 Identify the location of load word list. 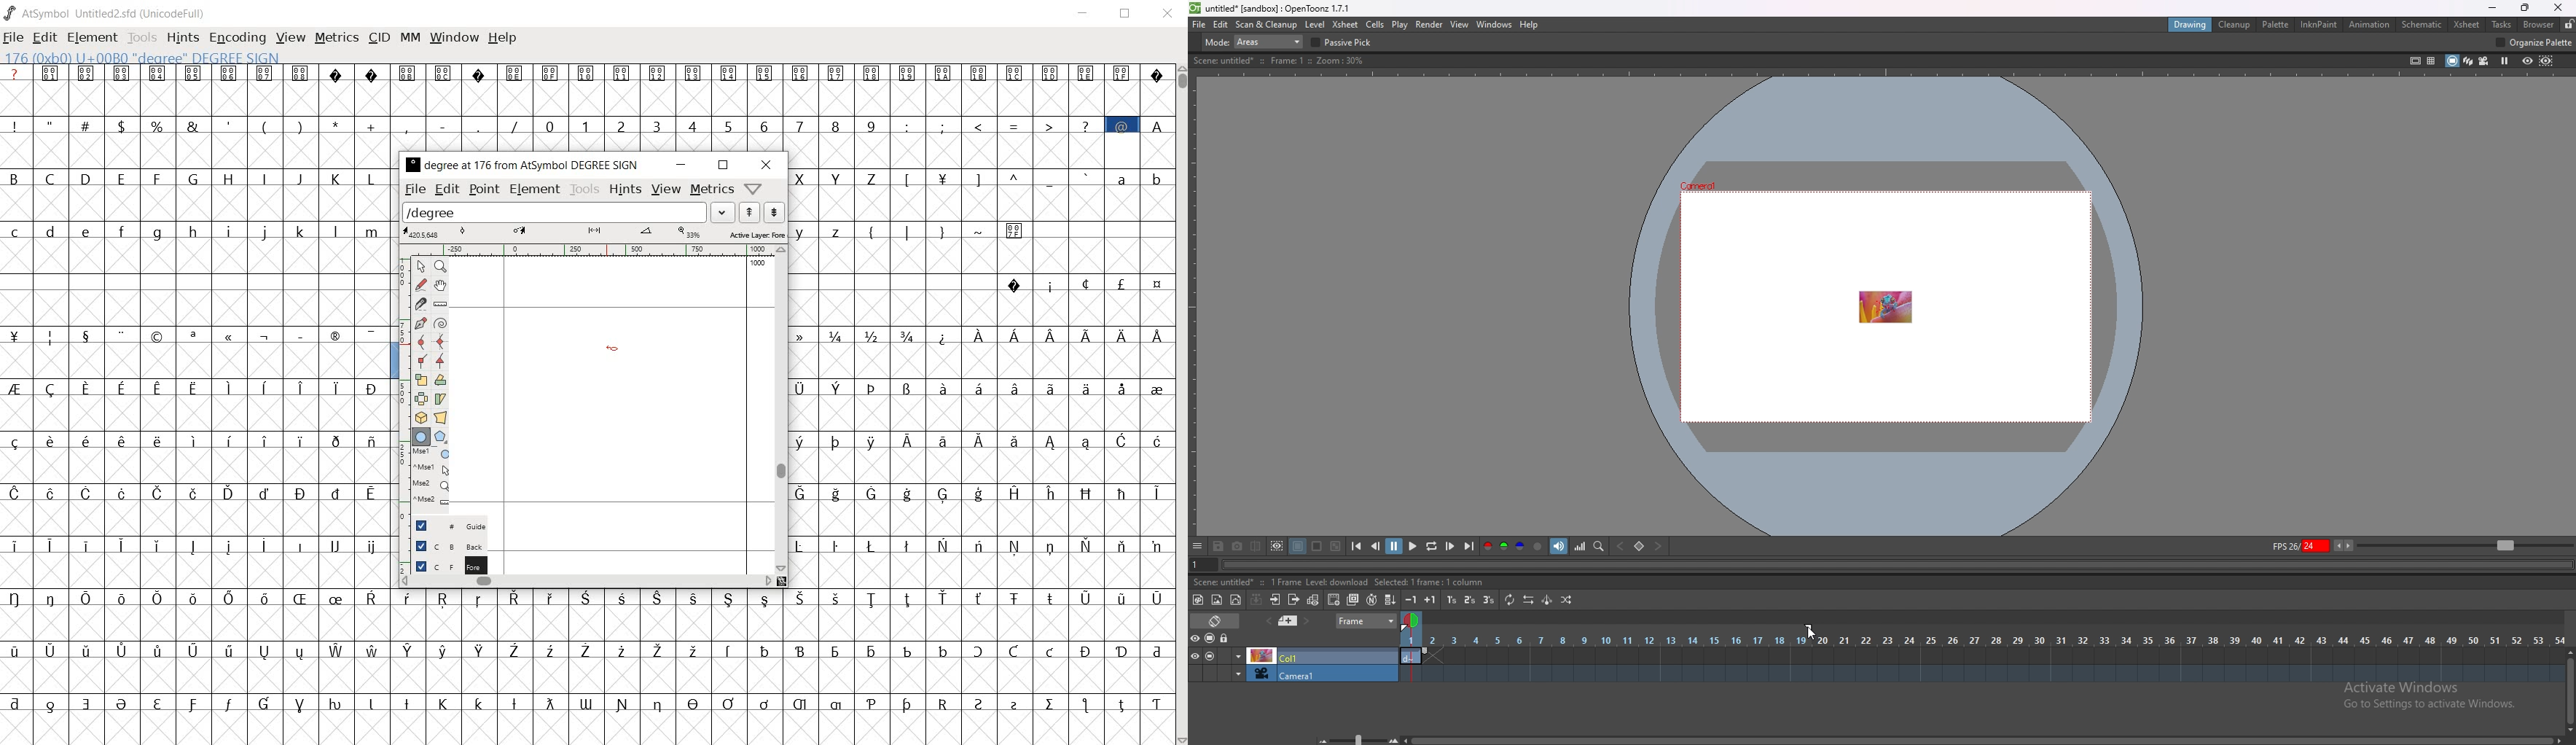
(568, 211).